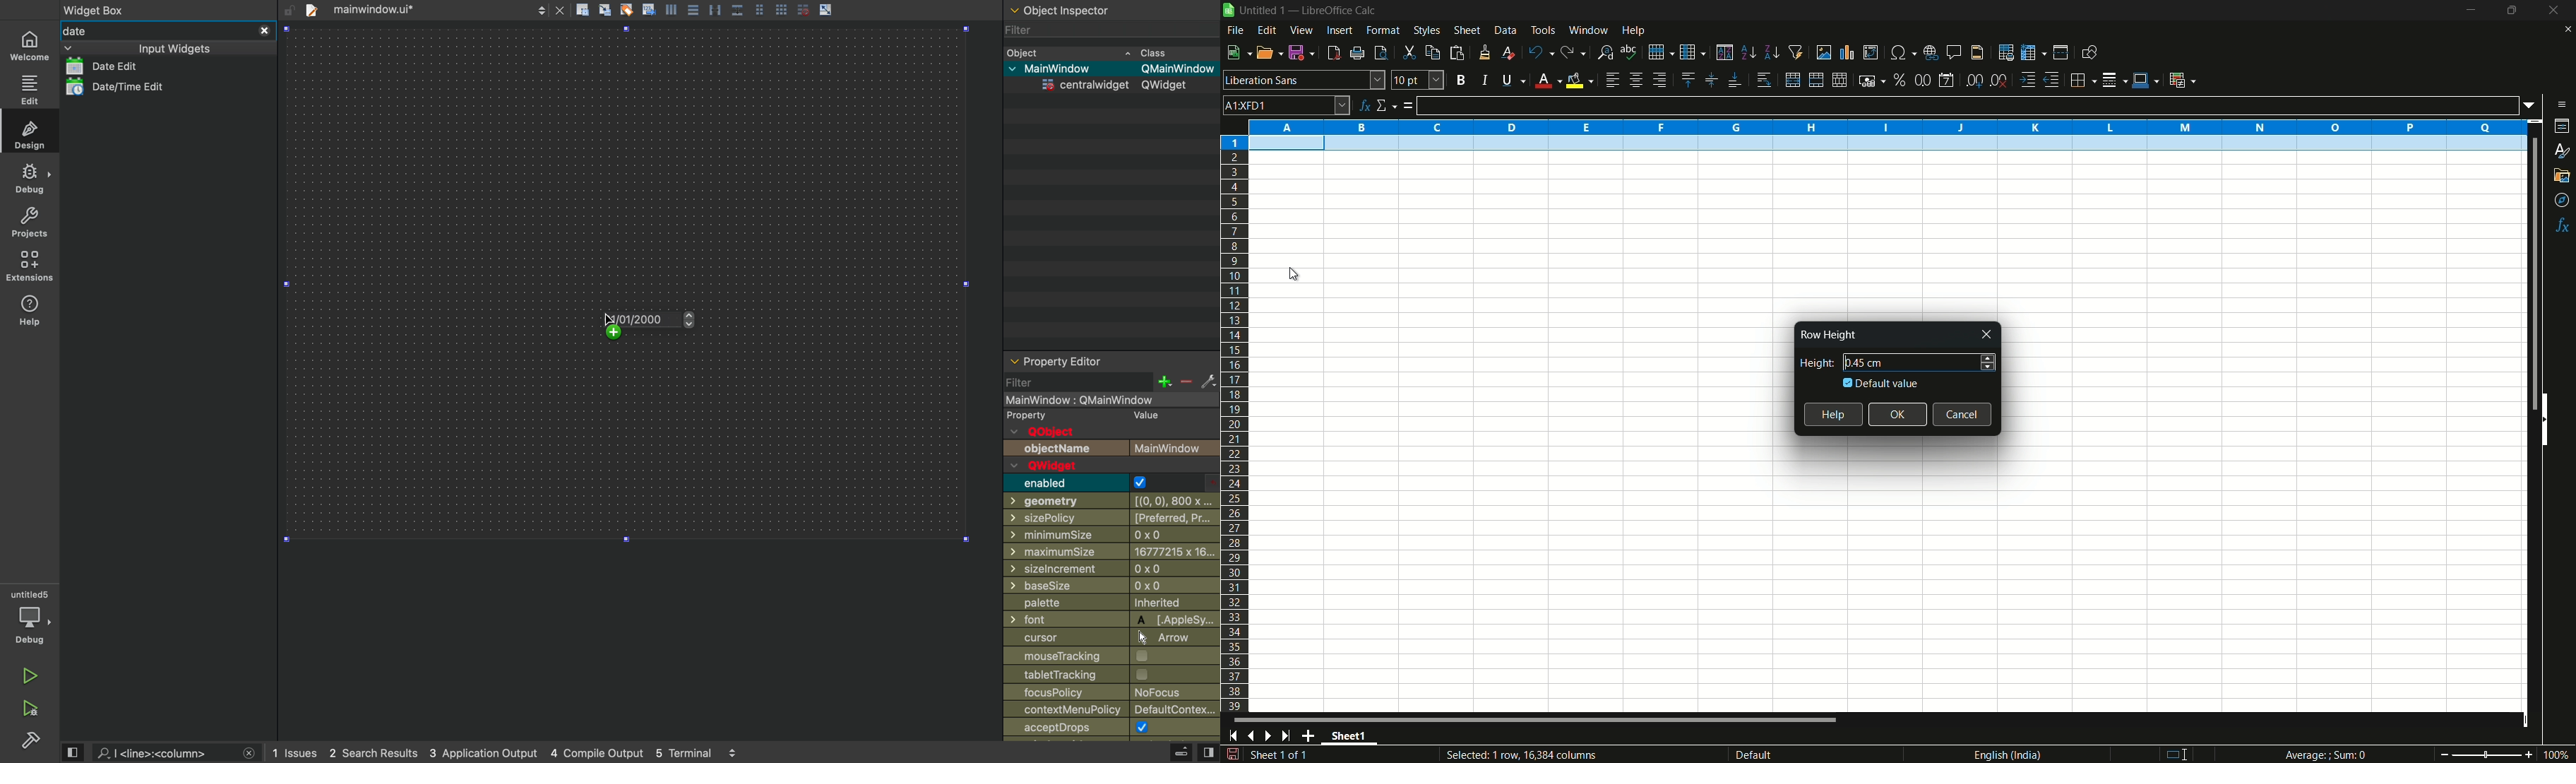  I want to click on enabled, so click(1113, 483).